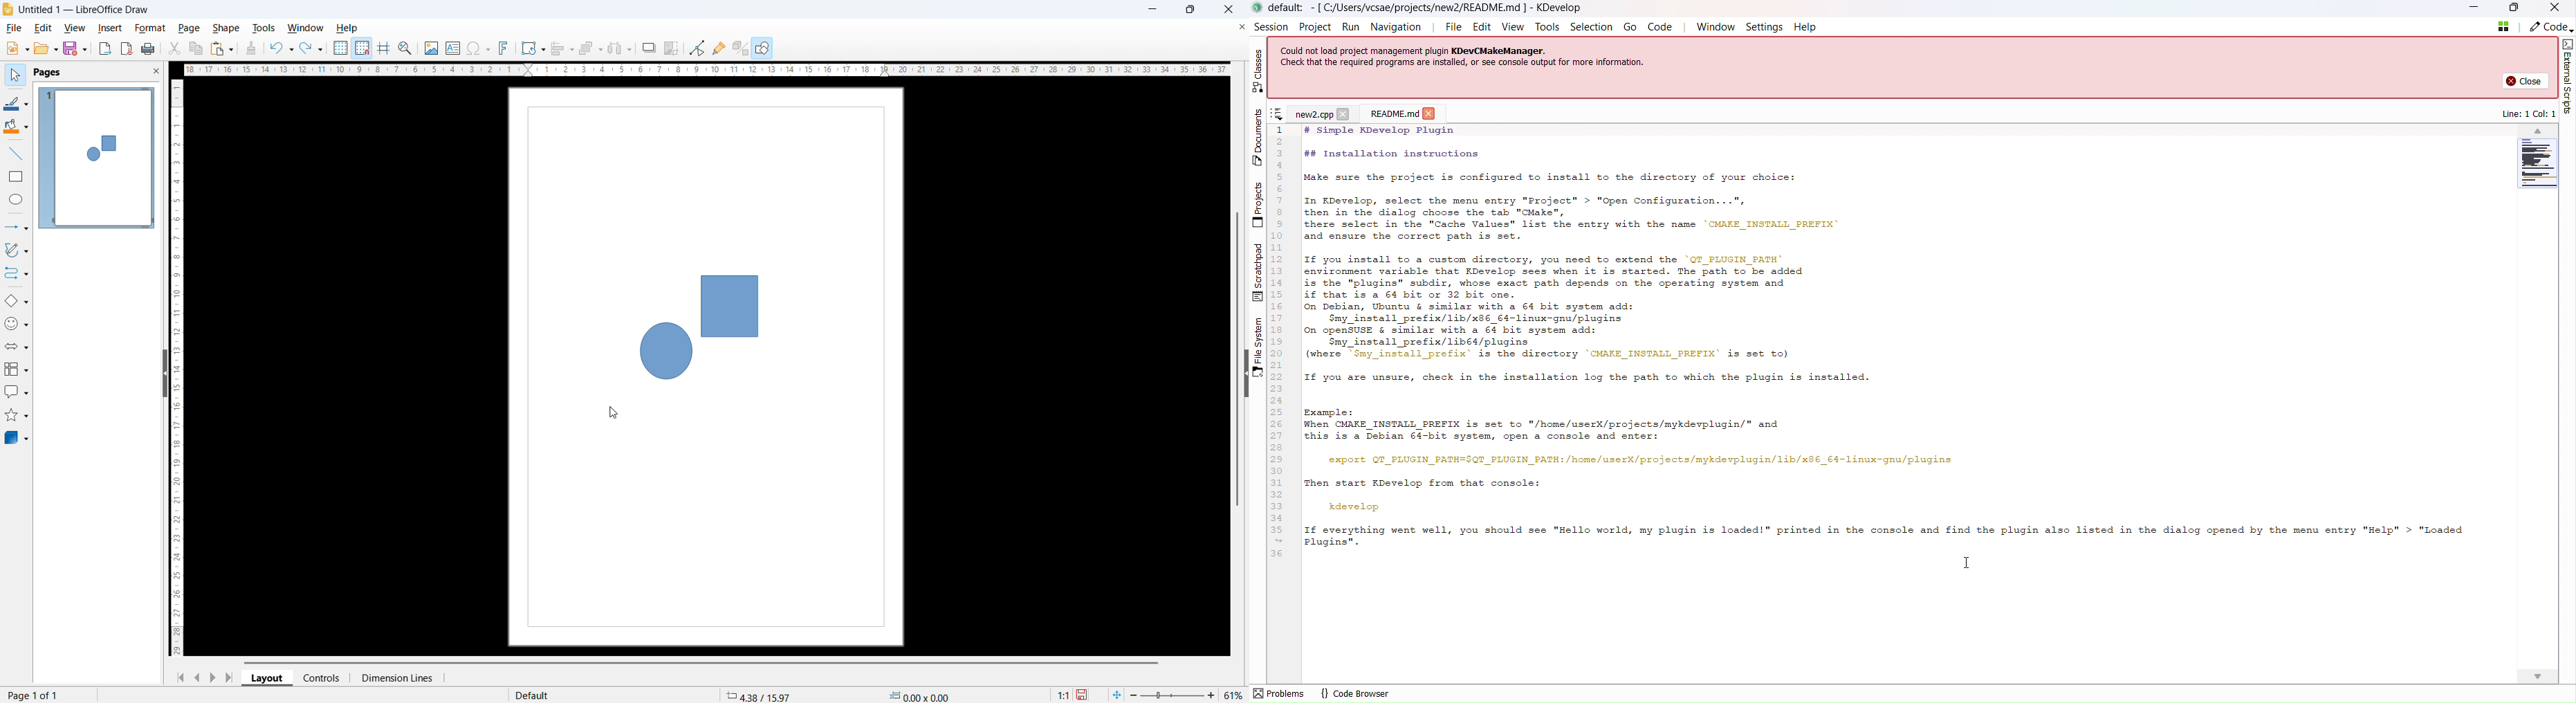 Image resolution: width=2576 pixels, height=728 pixels. What do you see at coordinates (16, 392) in the screenshot?
I see `callout shapes` at bounding box center [16, 392].